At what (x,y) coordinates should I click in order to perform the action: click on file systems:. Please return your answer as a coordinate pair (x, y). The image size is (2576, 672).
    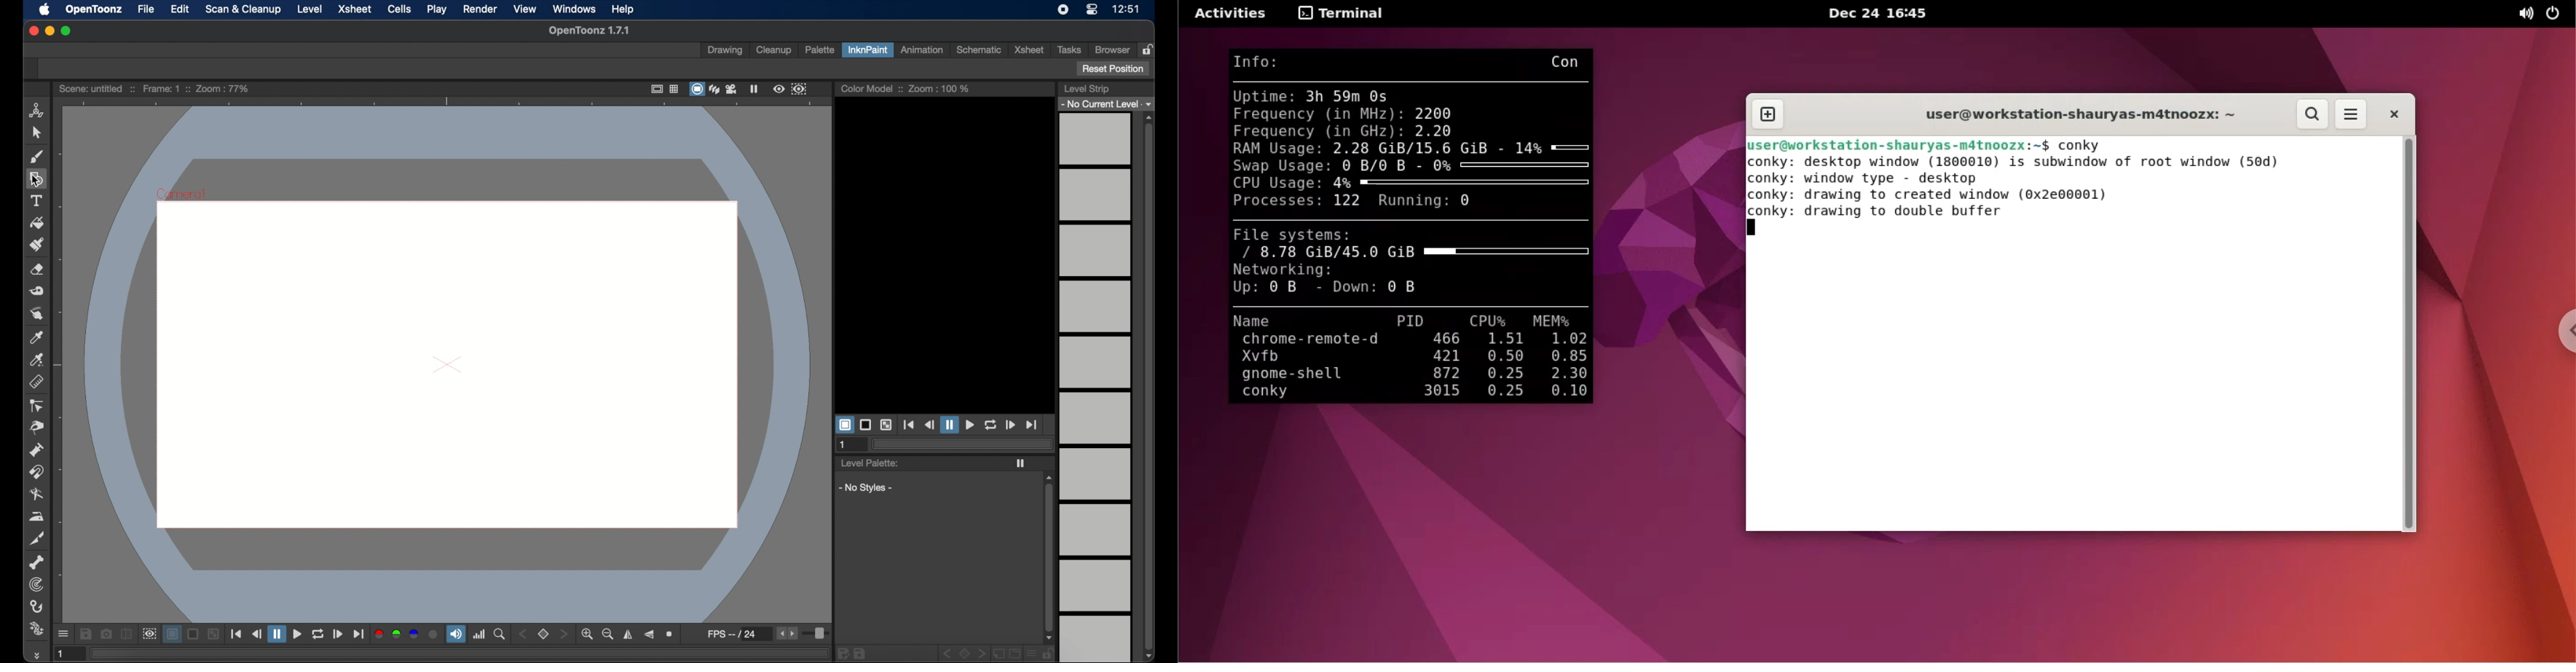
    Looking at the image, I should click on (1302, 237).